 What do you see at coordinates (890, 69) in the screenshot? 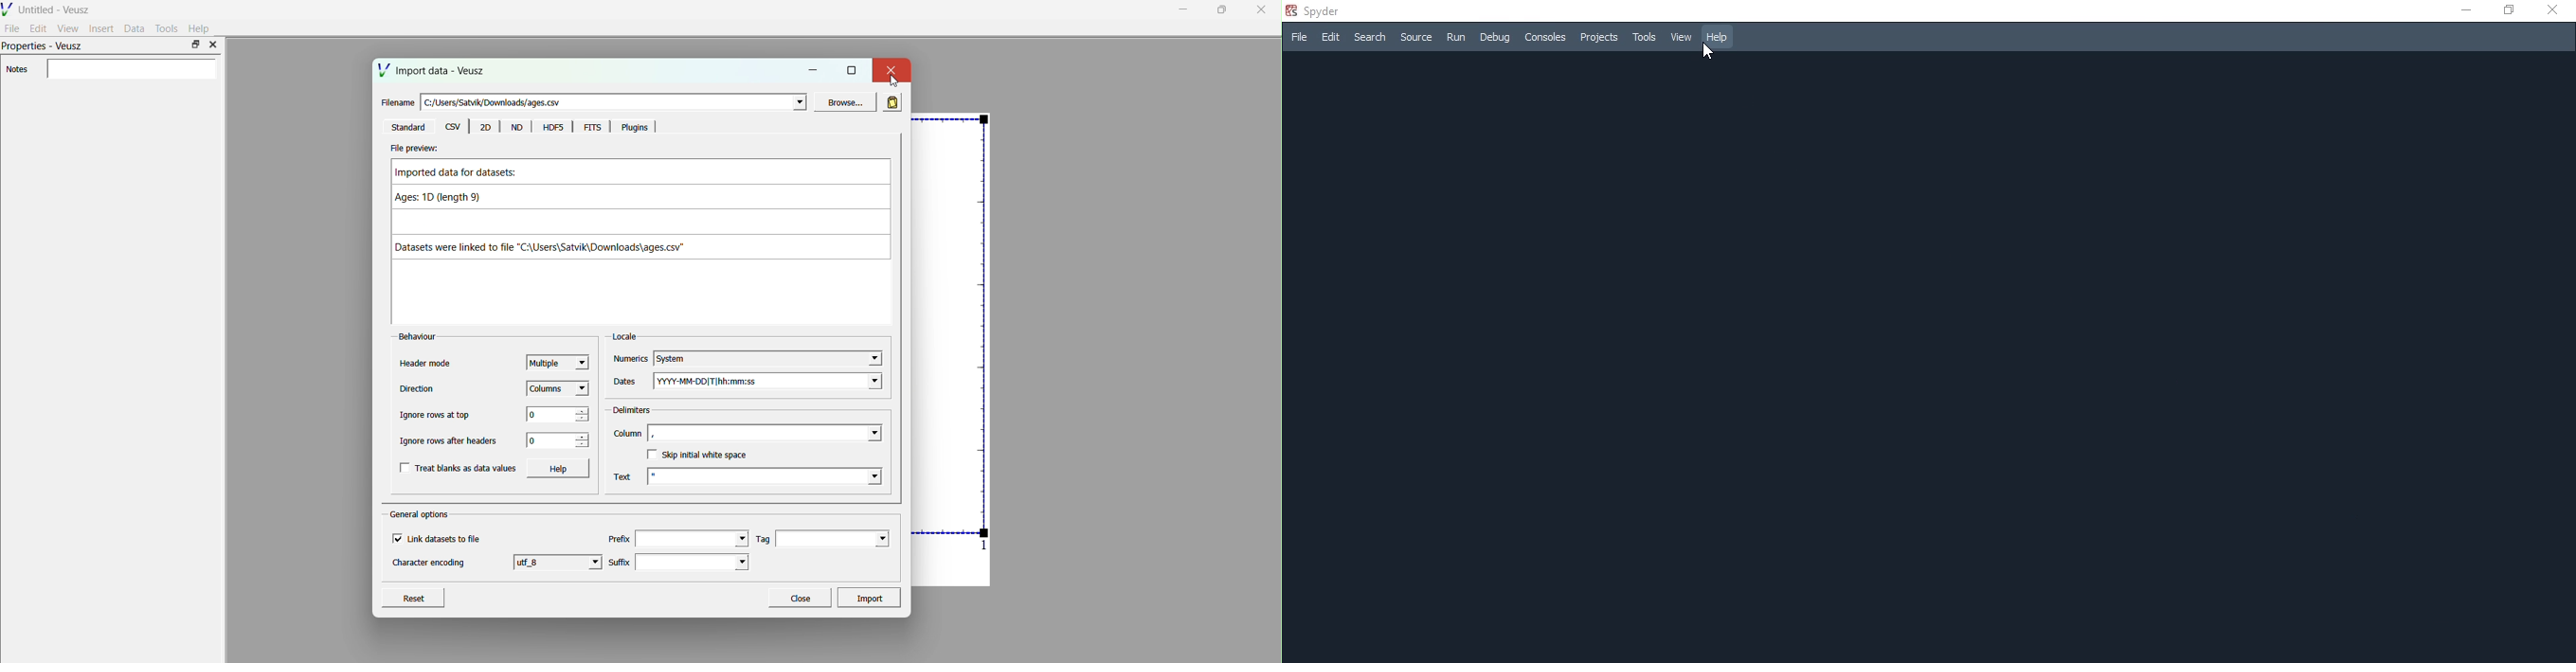
I see `close` at bounding box center [890, 69].